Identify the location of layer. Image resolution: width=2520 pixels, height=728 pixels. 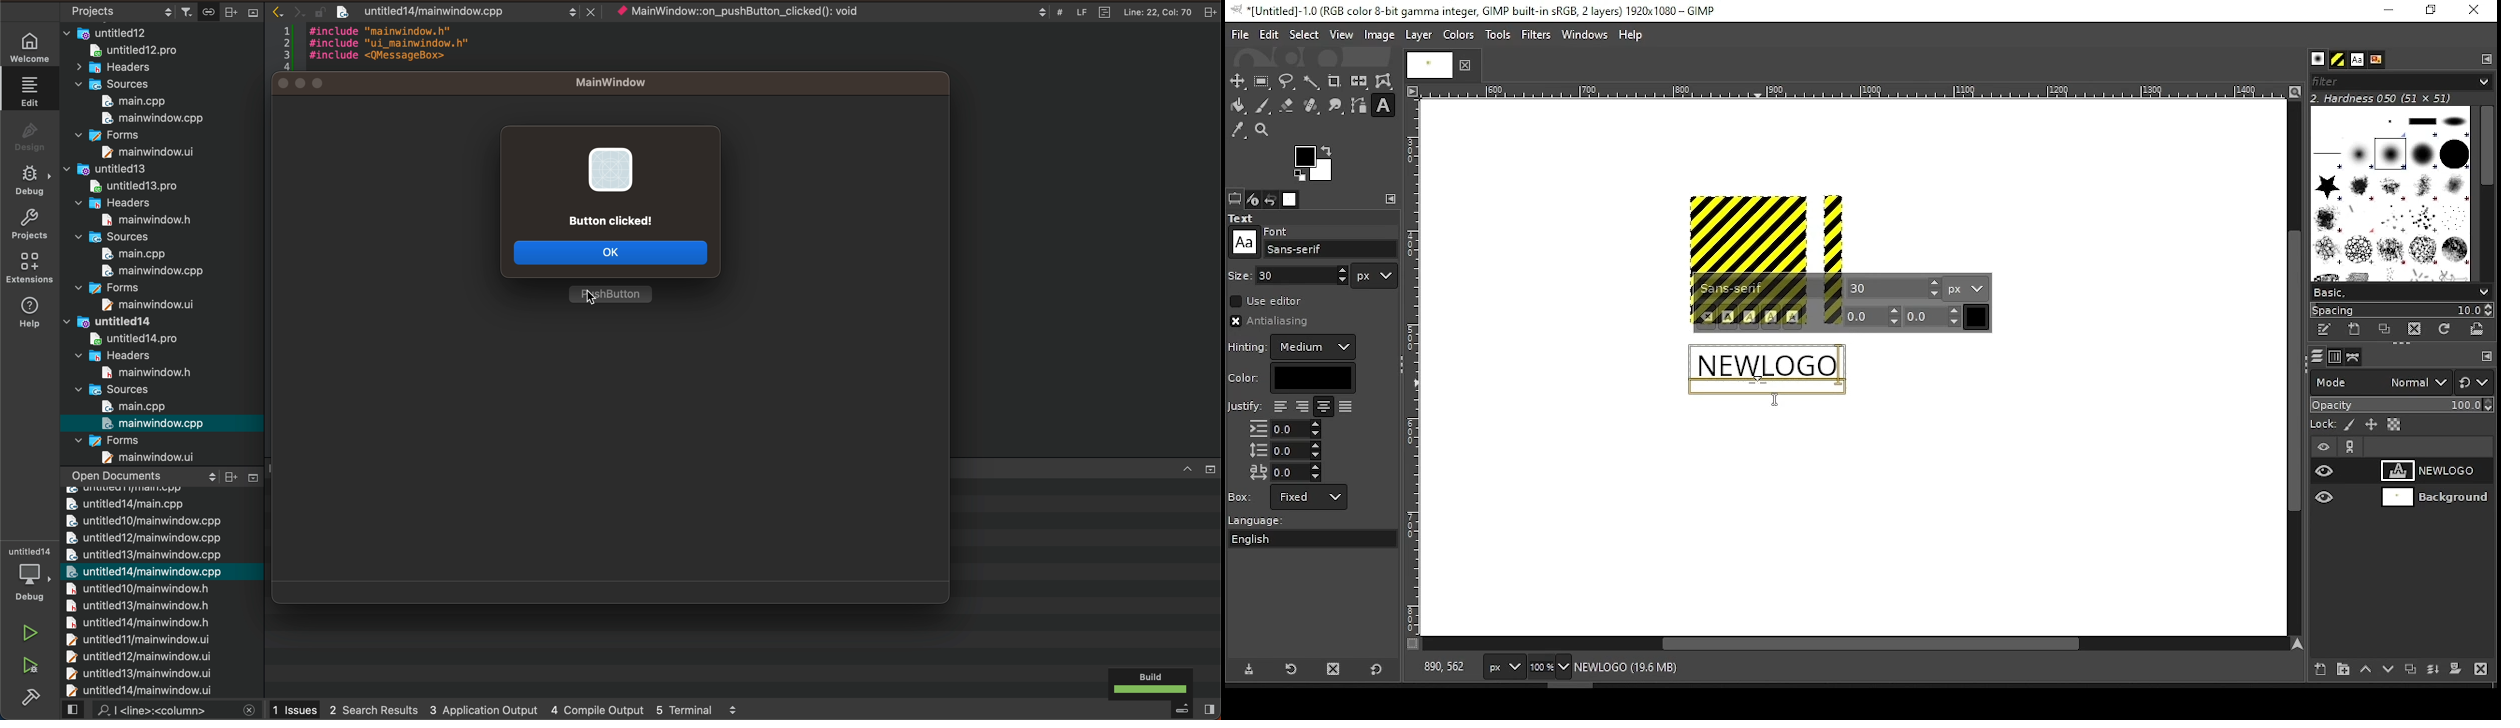
(1417, 35).